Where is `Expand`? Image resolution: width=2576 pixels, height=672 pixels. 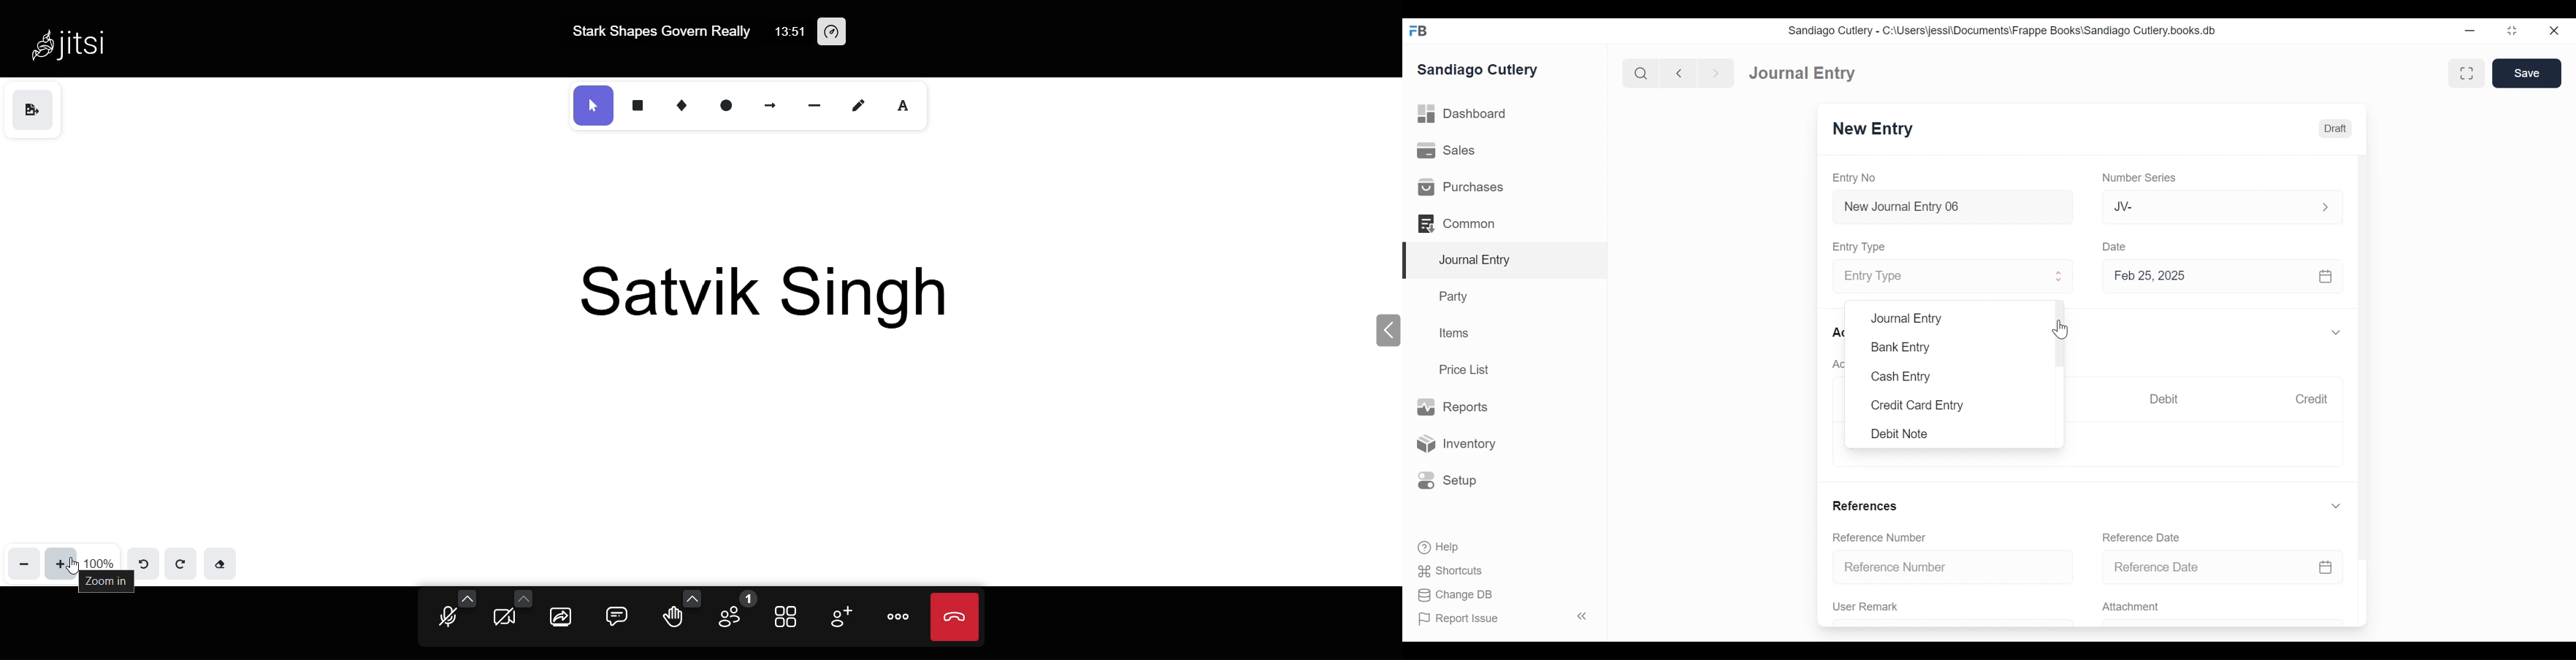 Expand is located at coordinates (2325, 207).